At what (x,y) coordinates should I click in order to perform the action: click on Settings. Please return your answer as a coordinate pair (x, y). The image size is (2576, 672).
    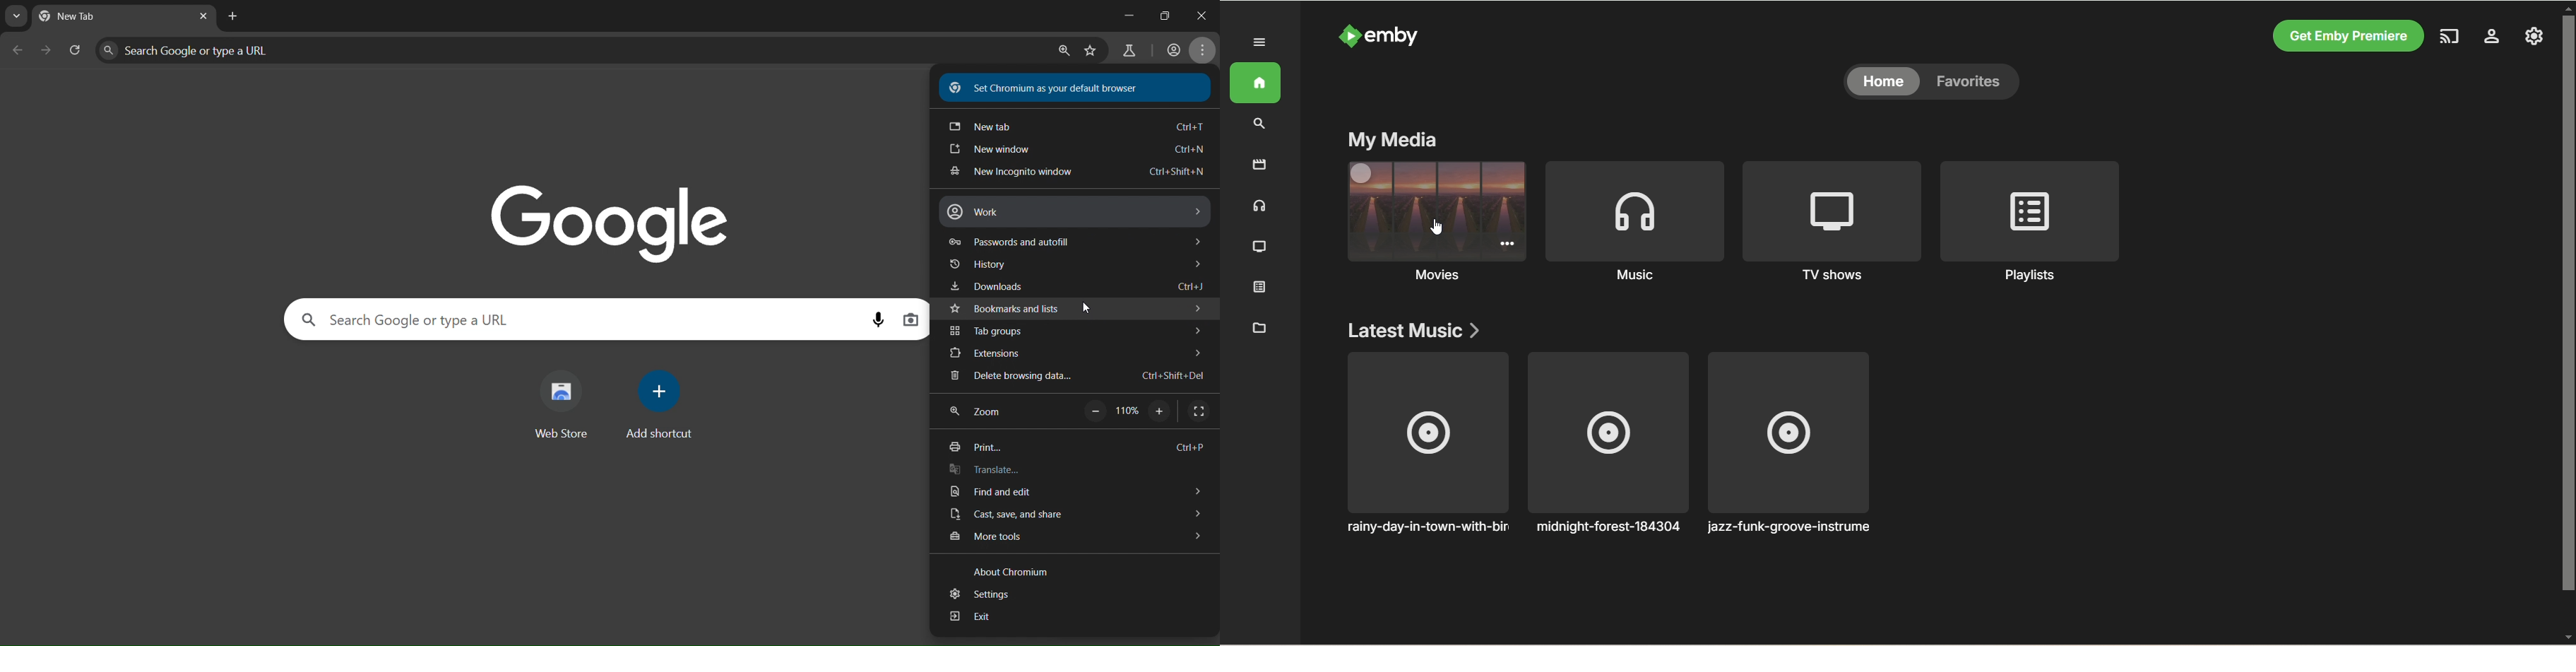
    Looking at the image, I should click on (1507, 243).